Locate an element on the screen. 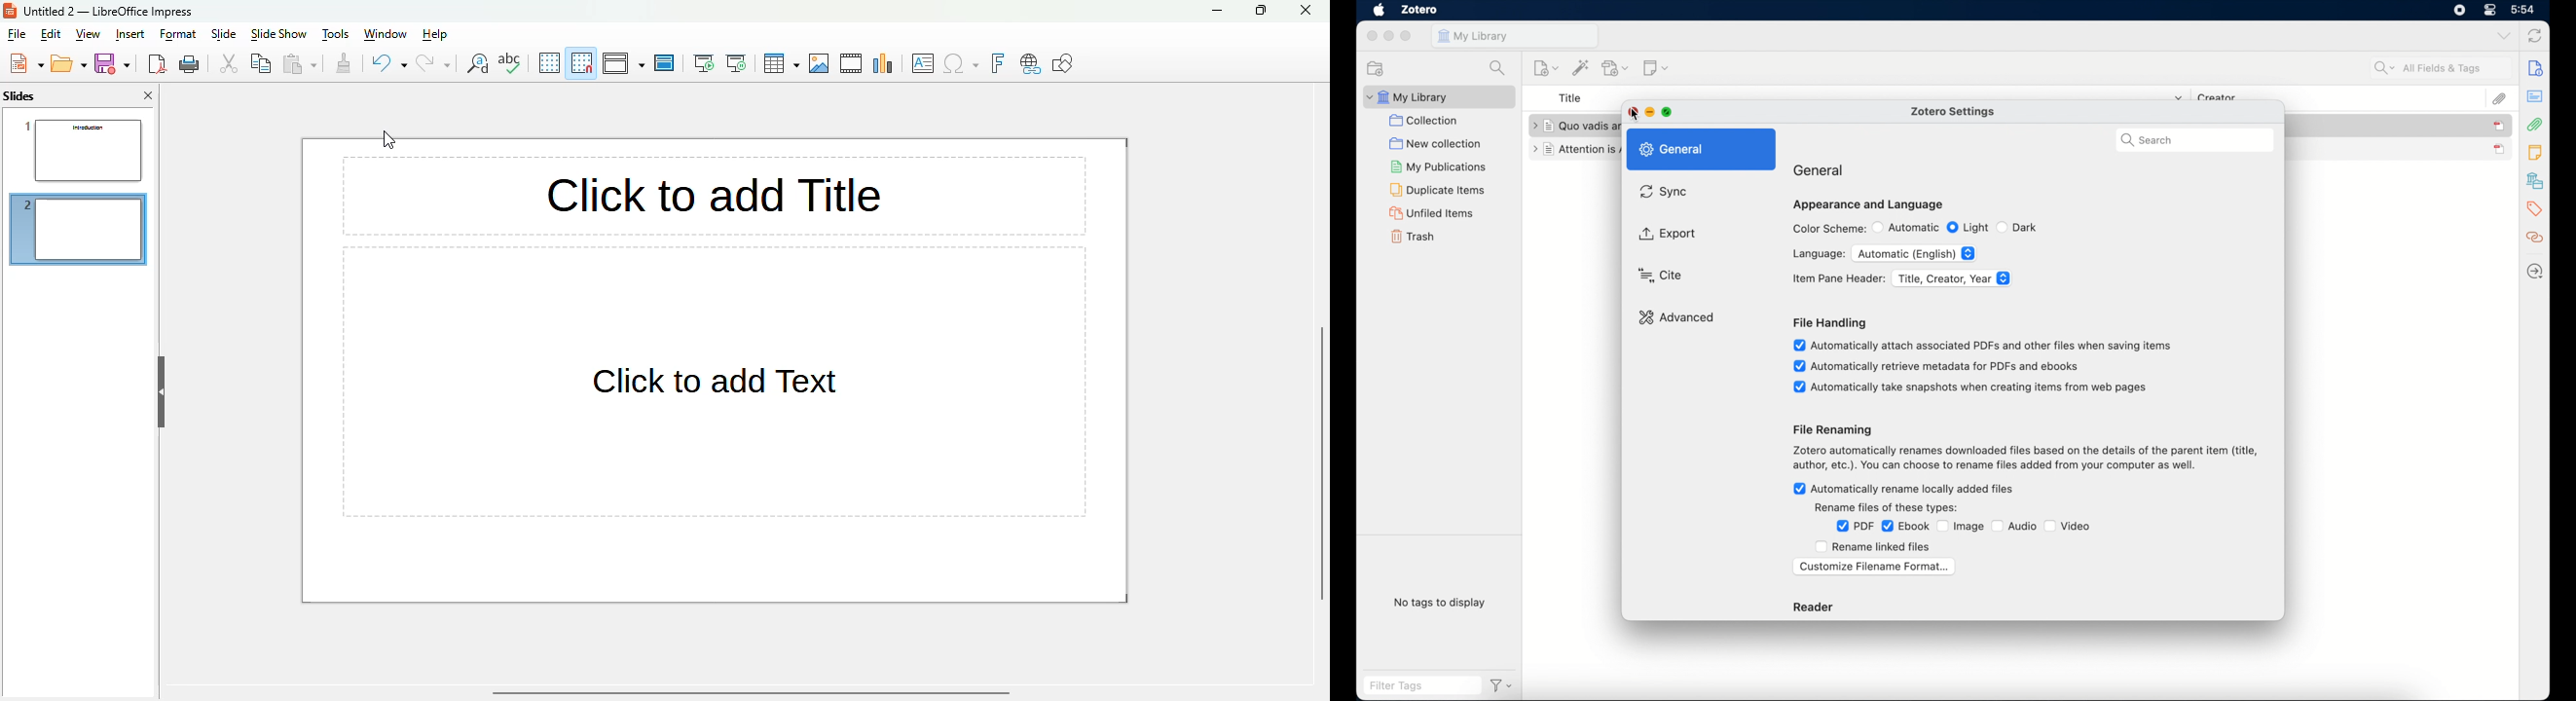 The height and width of the screenshot is (728, 2576). locate is located at coordinates (2535, 271).